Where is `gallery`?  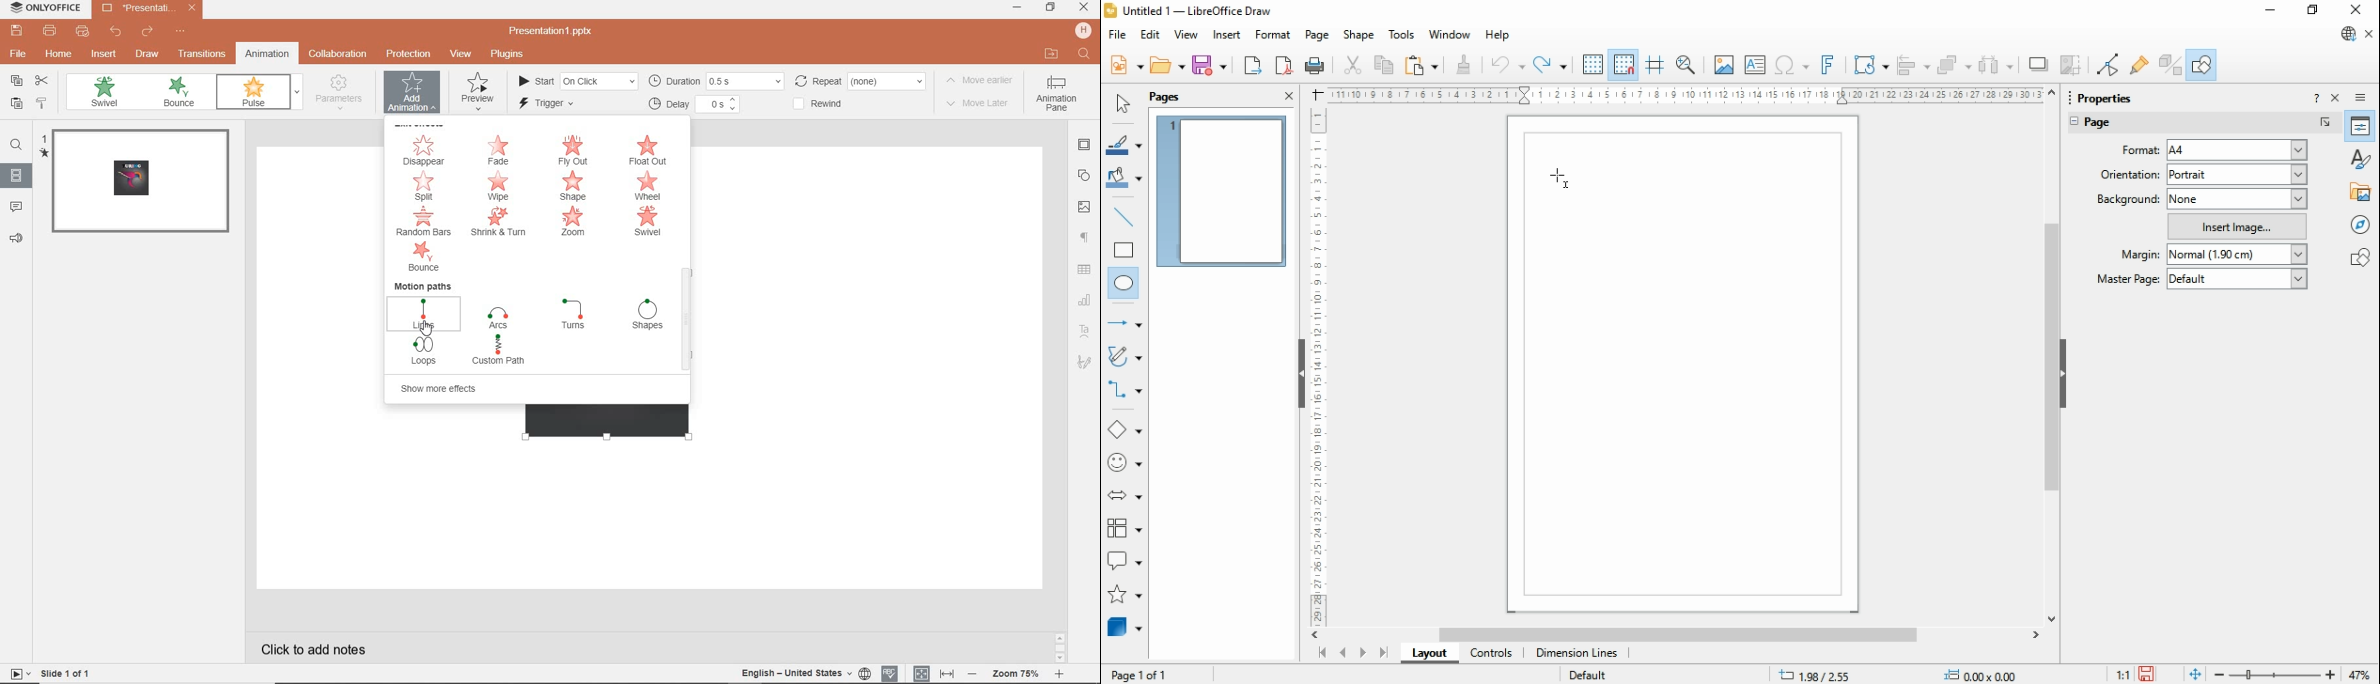
gallery is located at coordinates (2362, 191).